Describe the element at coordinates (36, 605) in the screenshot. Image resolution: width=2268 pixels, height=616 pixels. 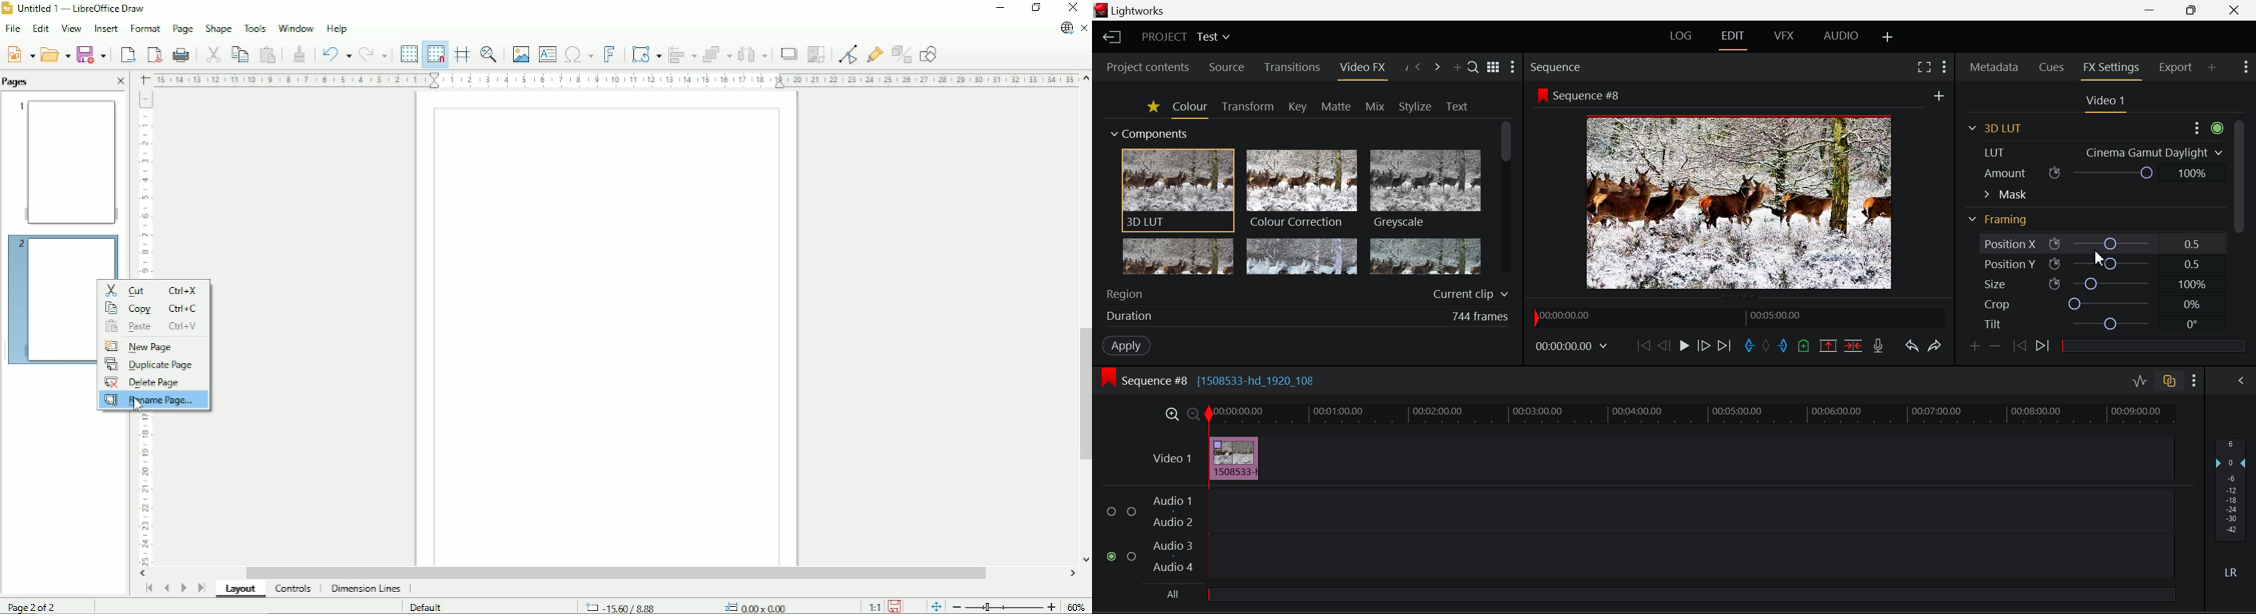
I see `Page 2 of 2` at that location.